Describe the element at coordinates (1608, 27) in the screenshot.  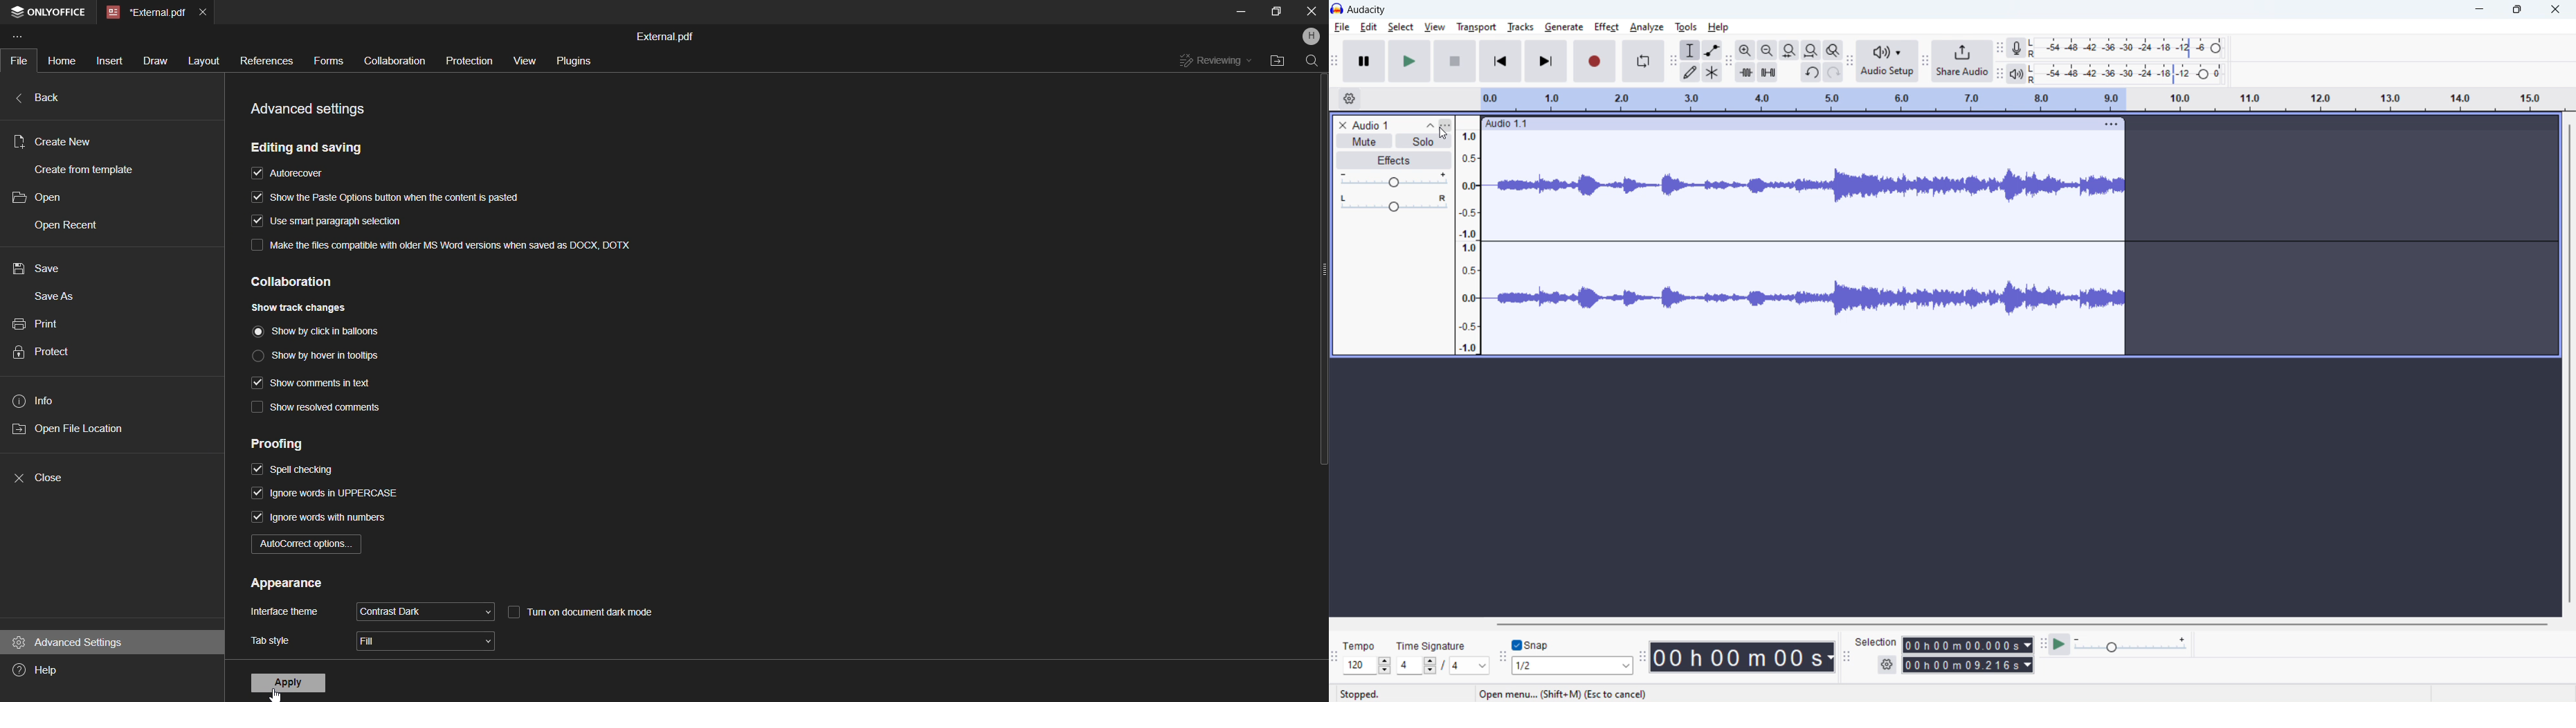
I see `effect` at that location.